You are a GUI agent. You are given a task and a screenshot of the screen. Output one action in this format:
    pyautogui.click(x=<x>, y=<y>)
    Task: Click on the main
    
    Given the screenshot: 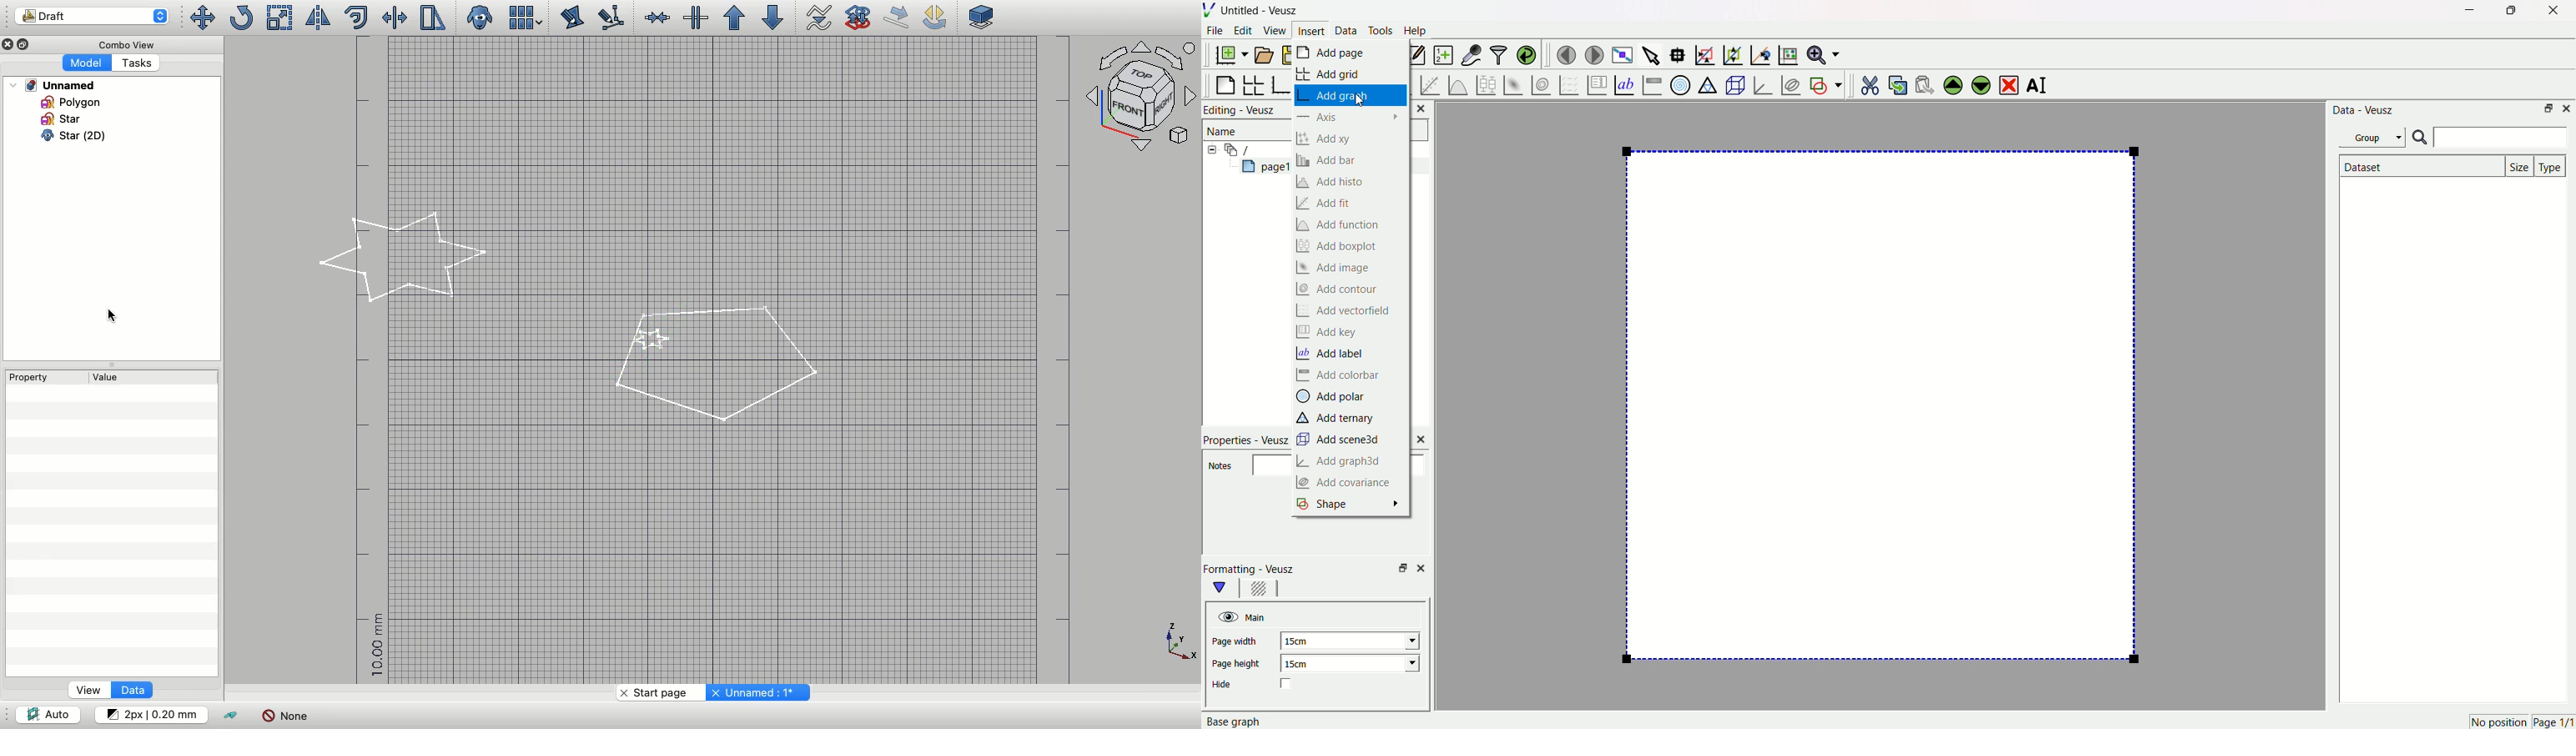 What is the action you would take?
    pyautogui.click(x=1223, y=588)
    